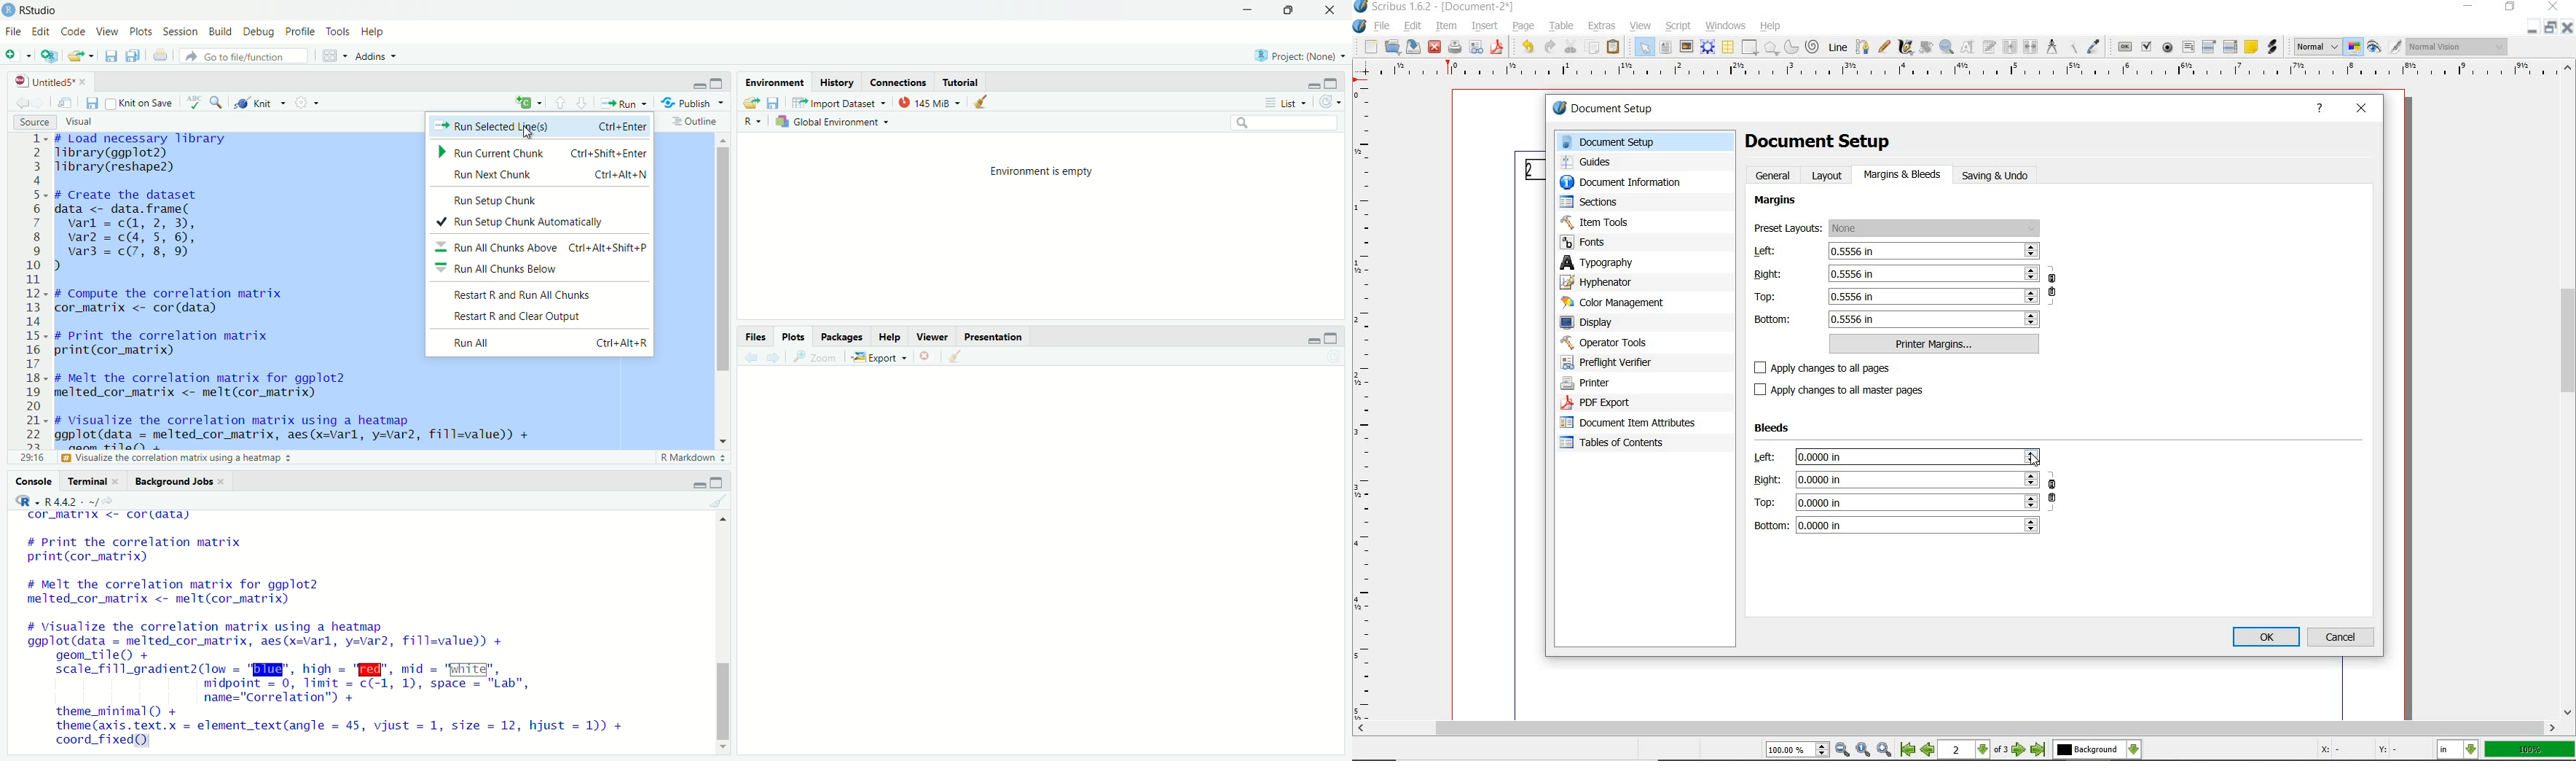  What do you see at coordinates (543, 247) in the screenshot?
I see `run all chunks above` at bounding box center [543, 247].